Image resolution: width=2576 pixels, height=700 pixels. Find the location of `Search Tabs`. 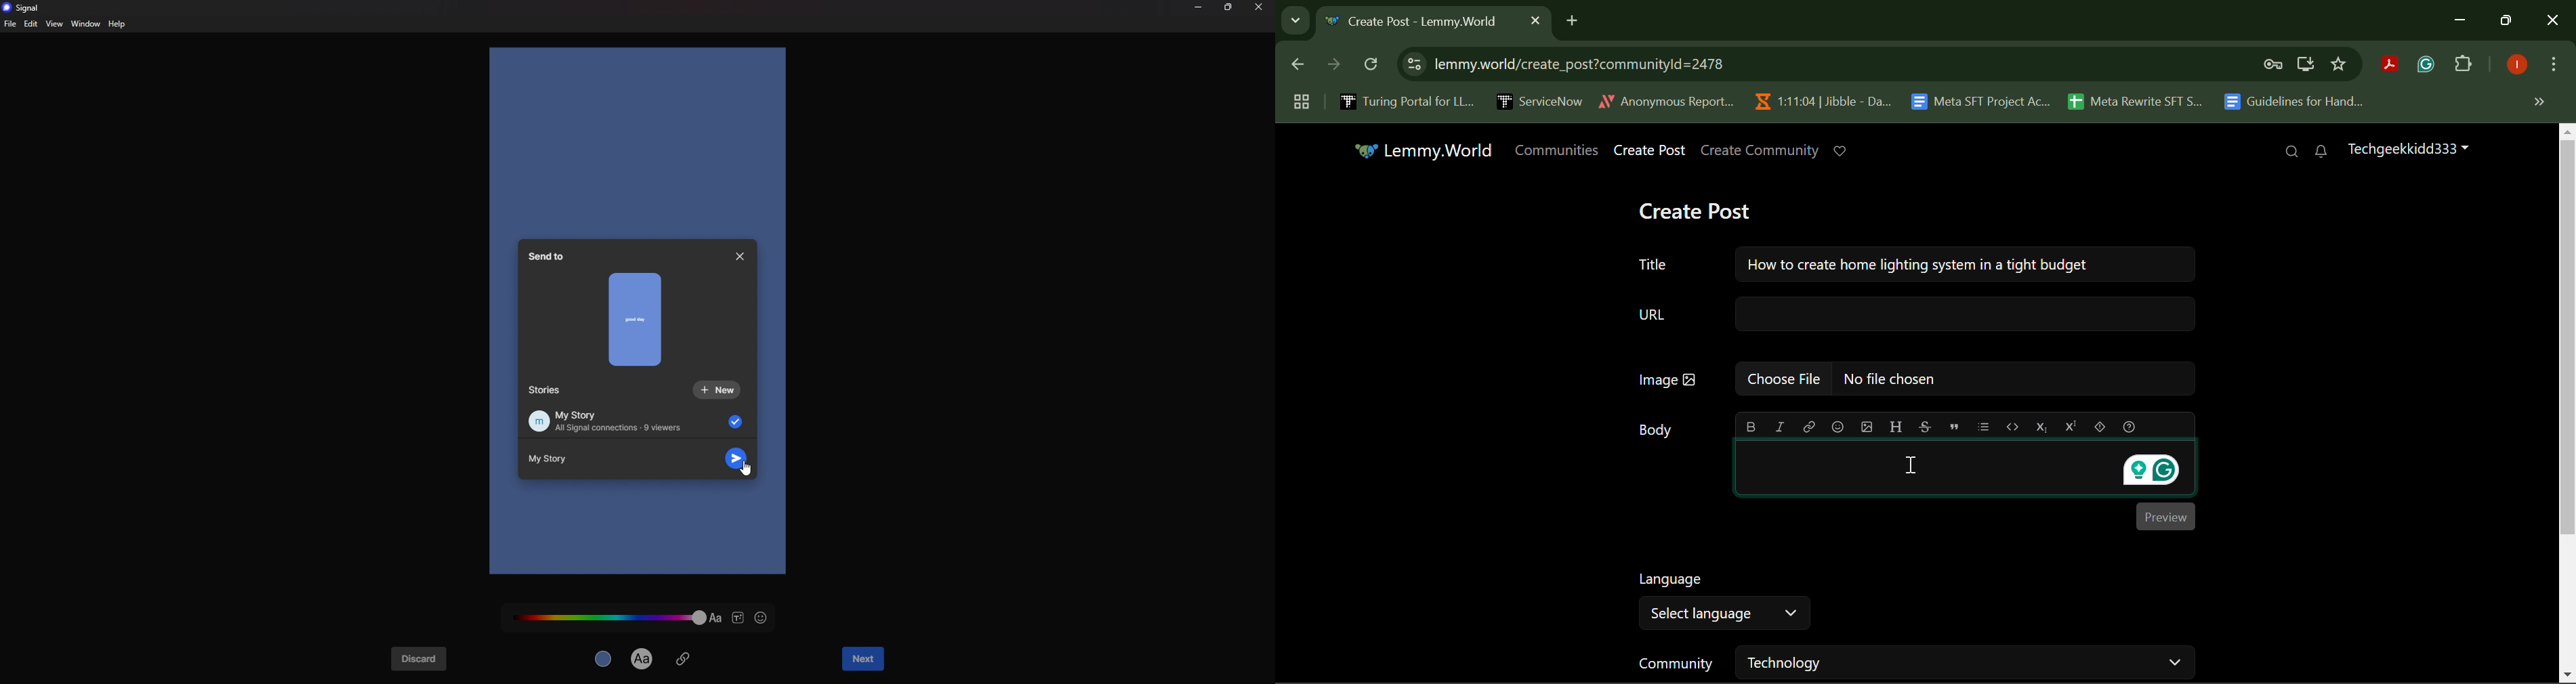

Search Tabs is located at coordinates (1292, 18).